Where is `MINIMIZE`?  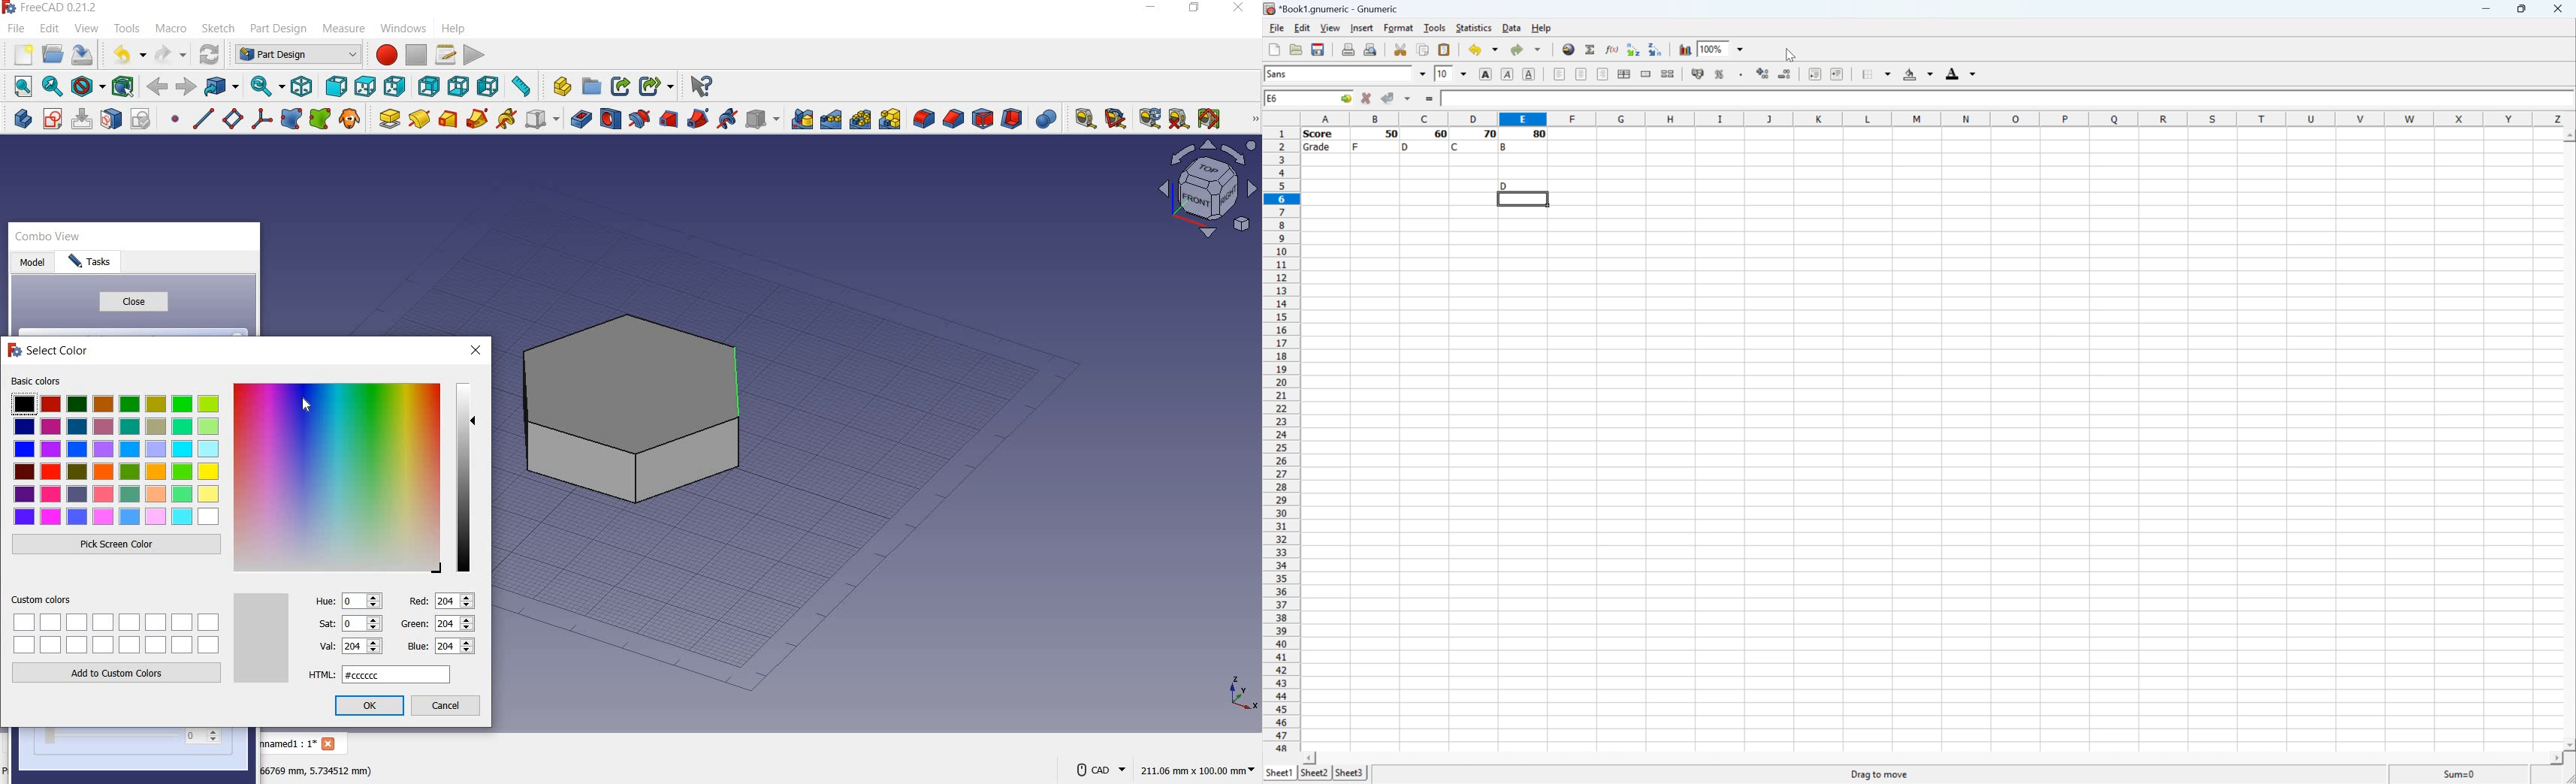
MINIMIZE is located at coordinates (1152, 10).